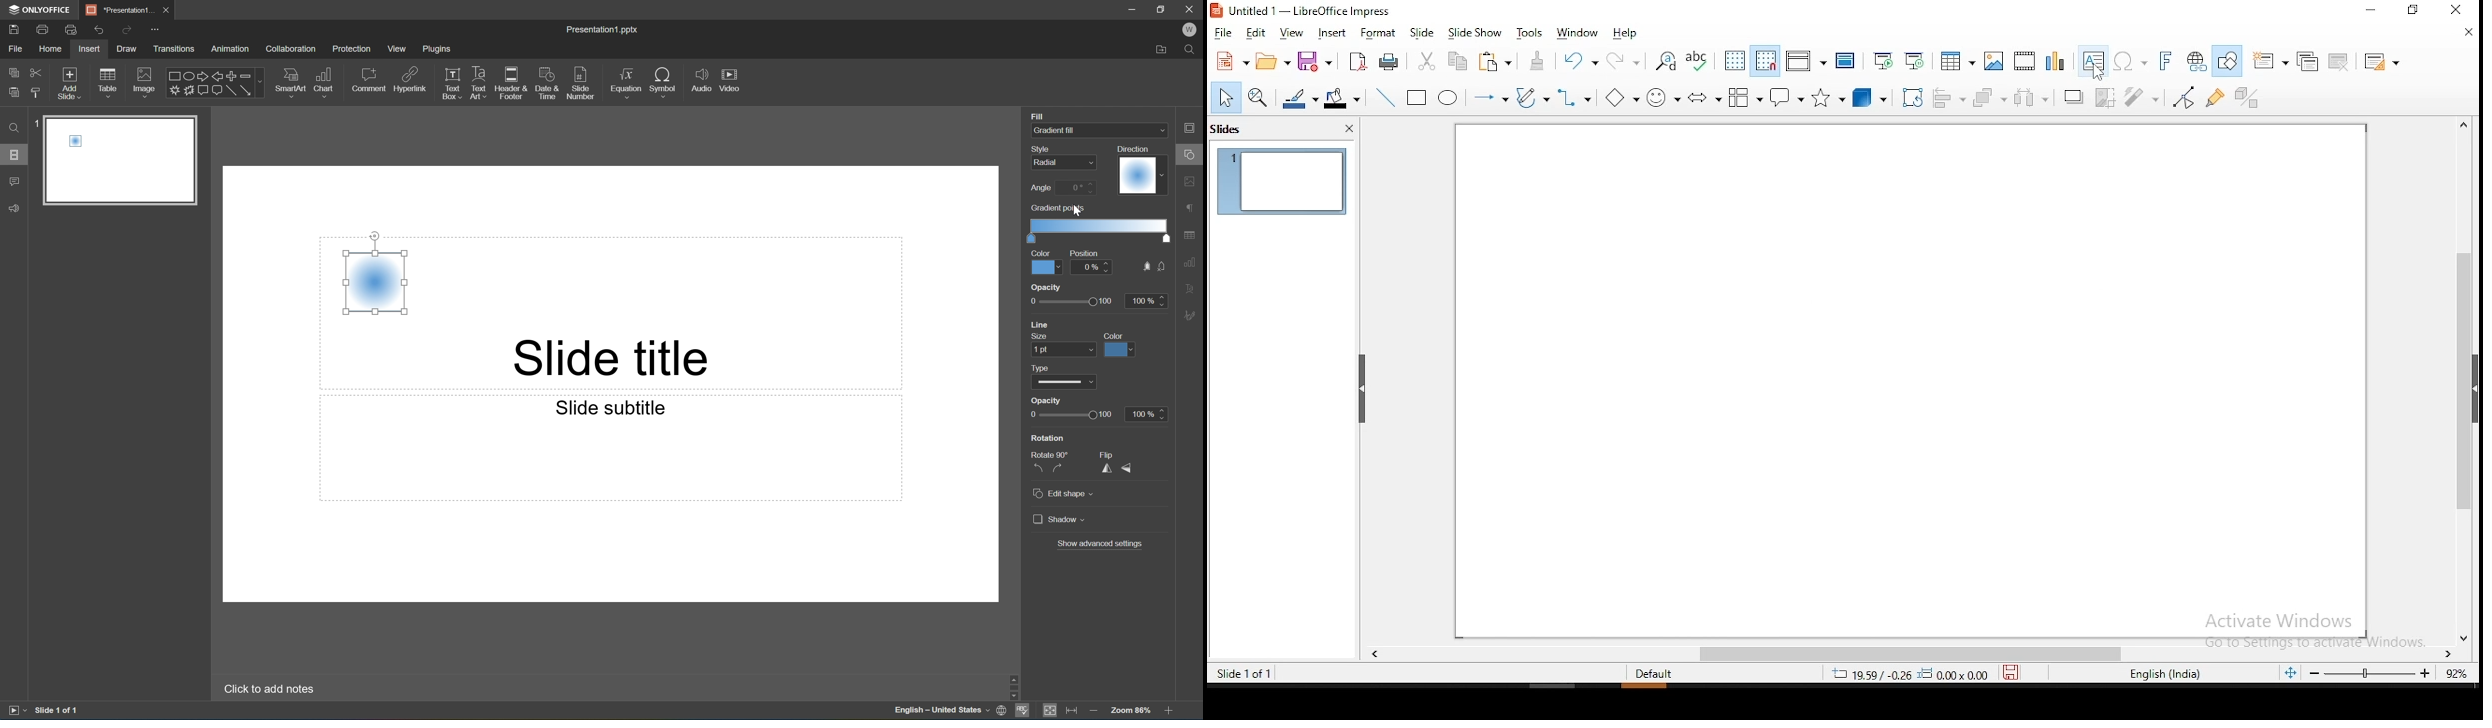 This screenshot has height=728, width=2492. Describe the element at coordinates (2133, 60) in the screenshot. I see `insert special characters` at that location.